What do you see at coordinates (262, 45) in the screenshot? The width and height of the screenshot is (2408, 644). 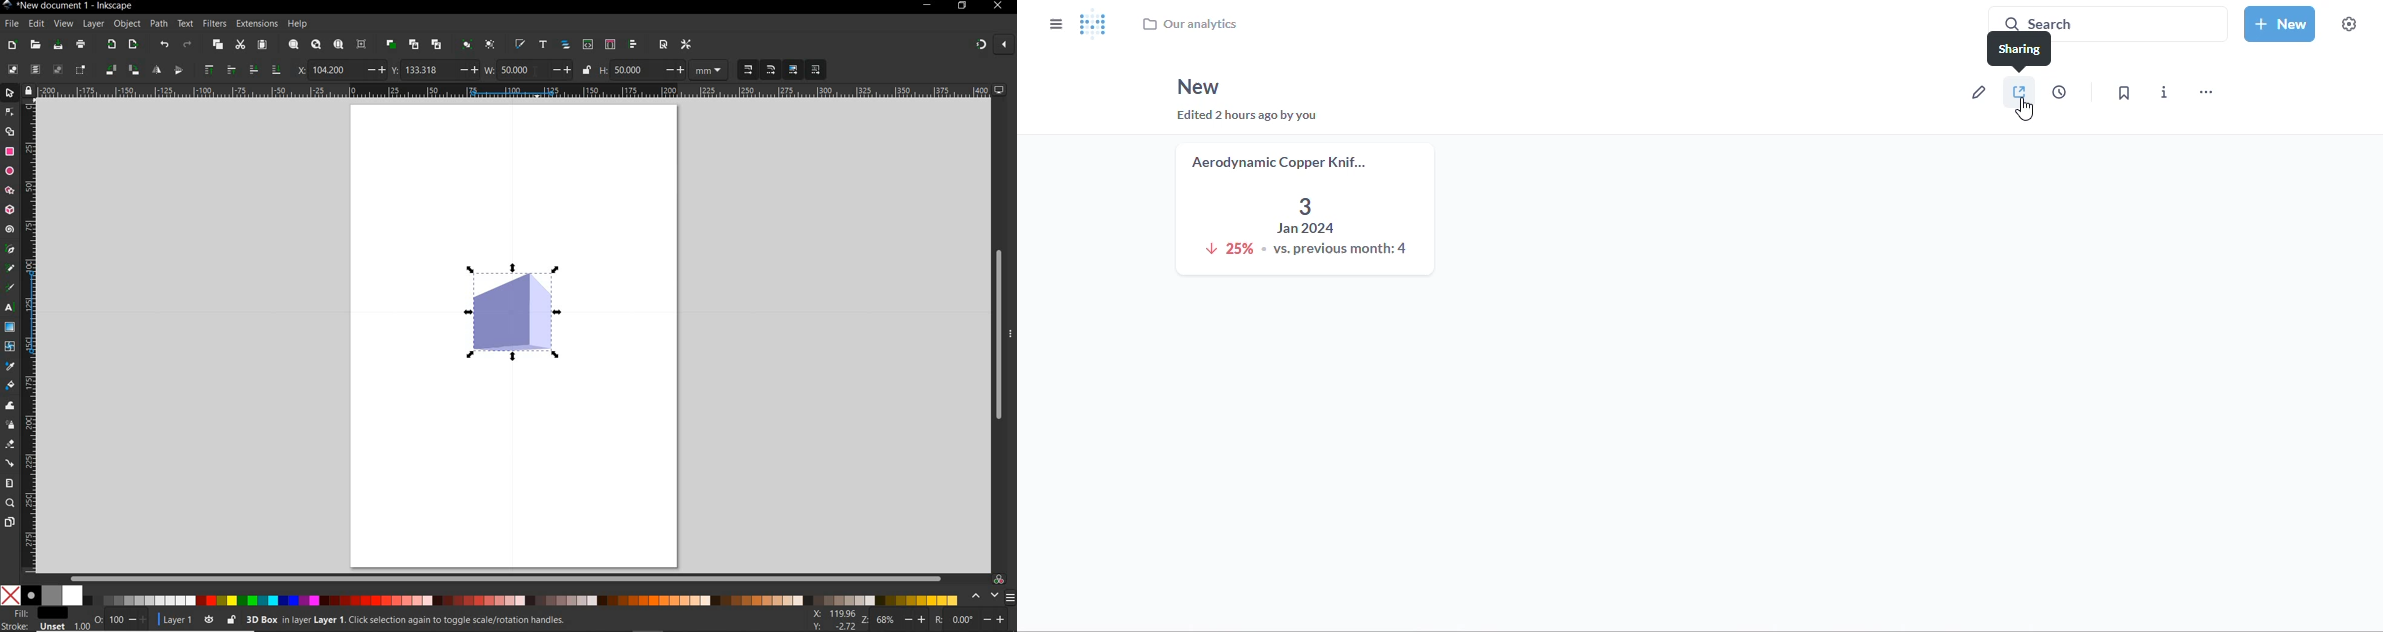 I see `paste` at bounding box center [262, 45].